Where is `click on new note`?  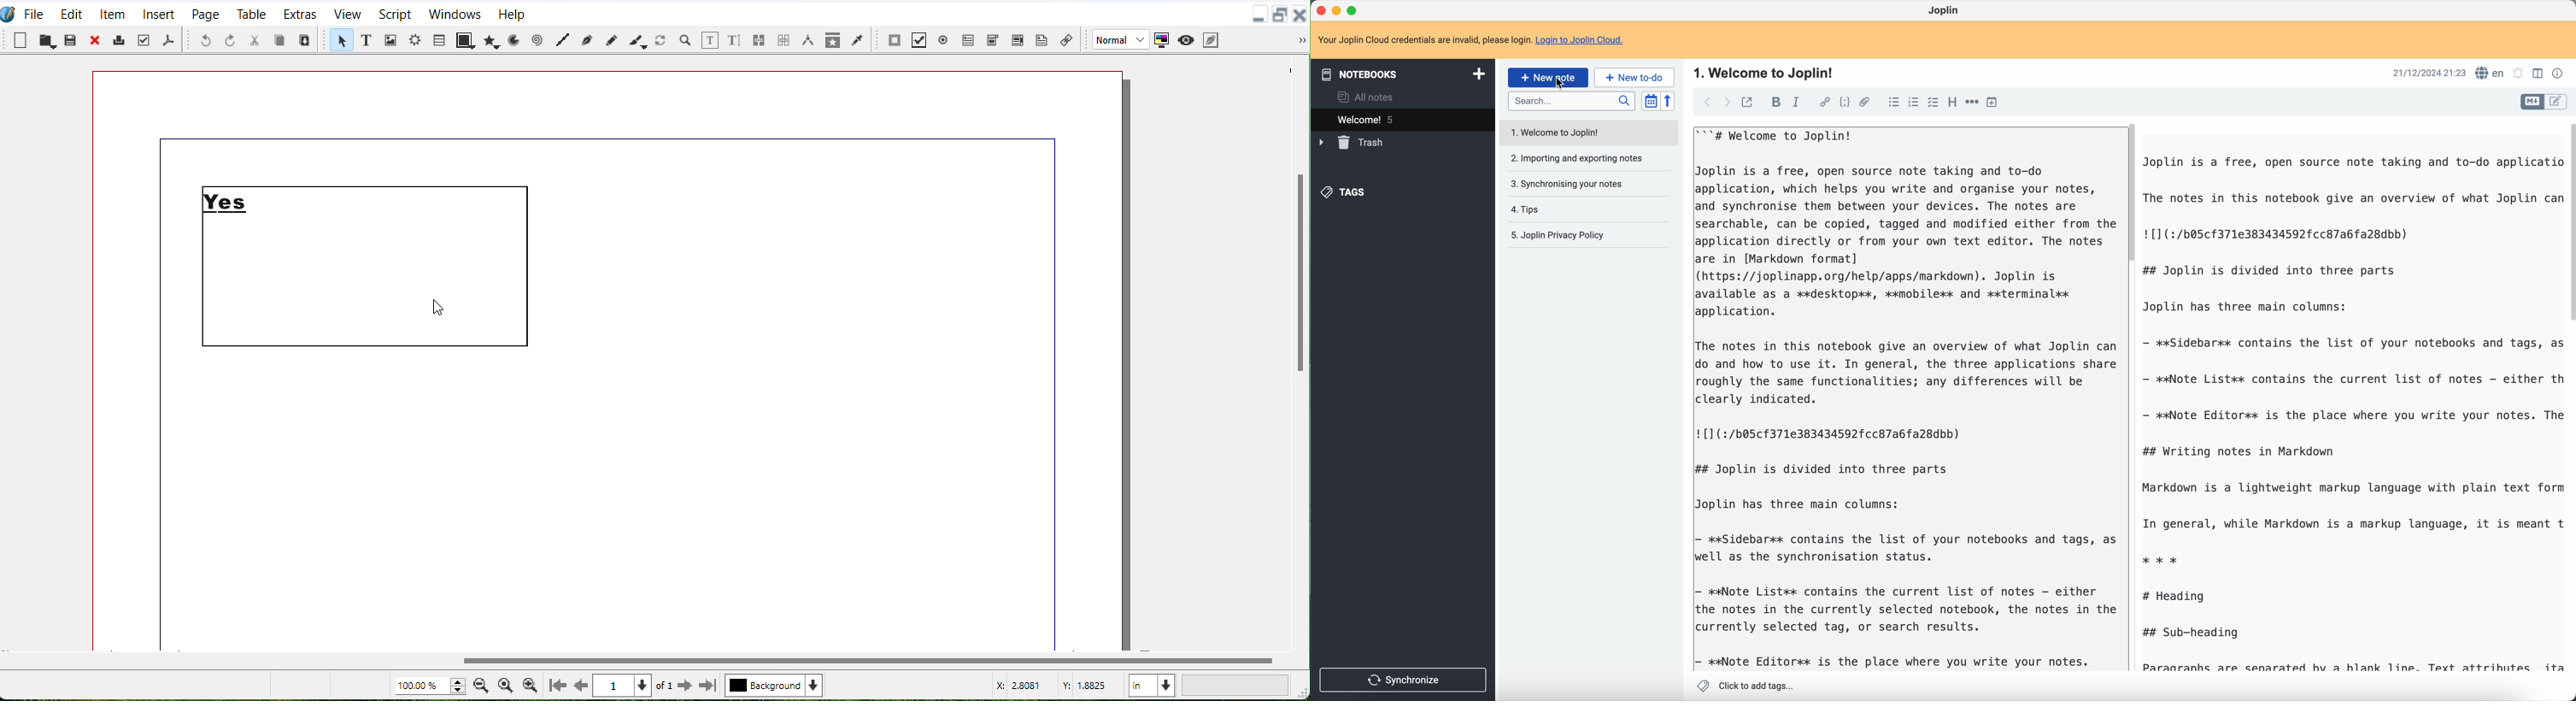 click on new note is located at coordinates (1549, 77).